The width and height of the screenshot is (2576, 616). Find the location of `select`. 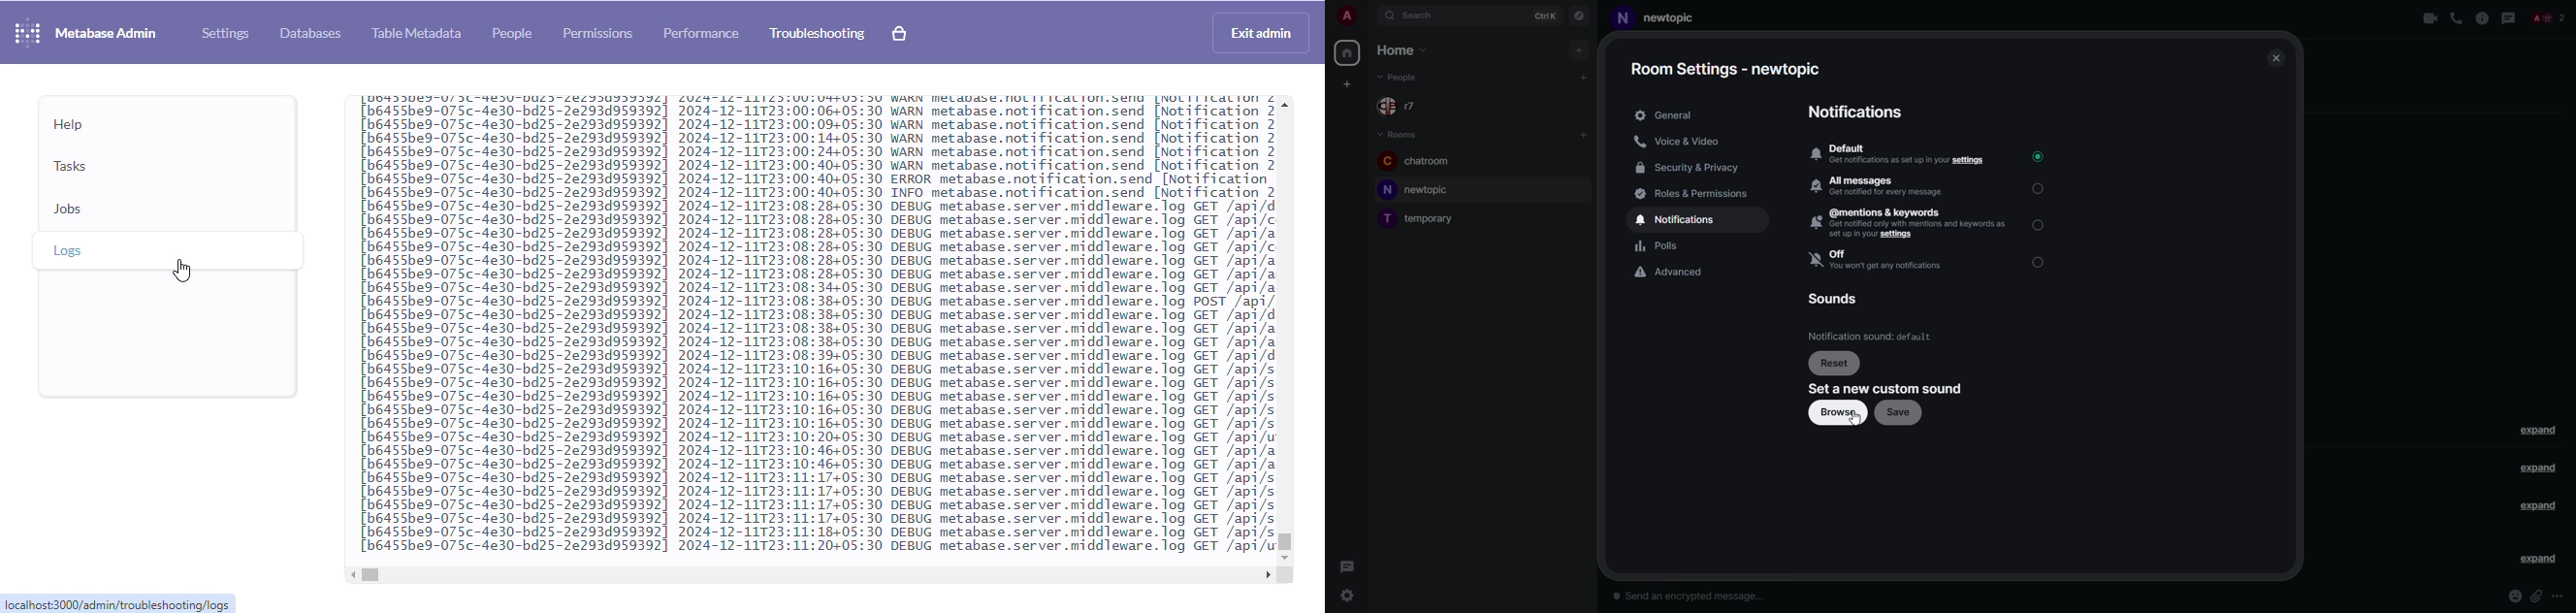

select is located at coordinates (2040, 262).